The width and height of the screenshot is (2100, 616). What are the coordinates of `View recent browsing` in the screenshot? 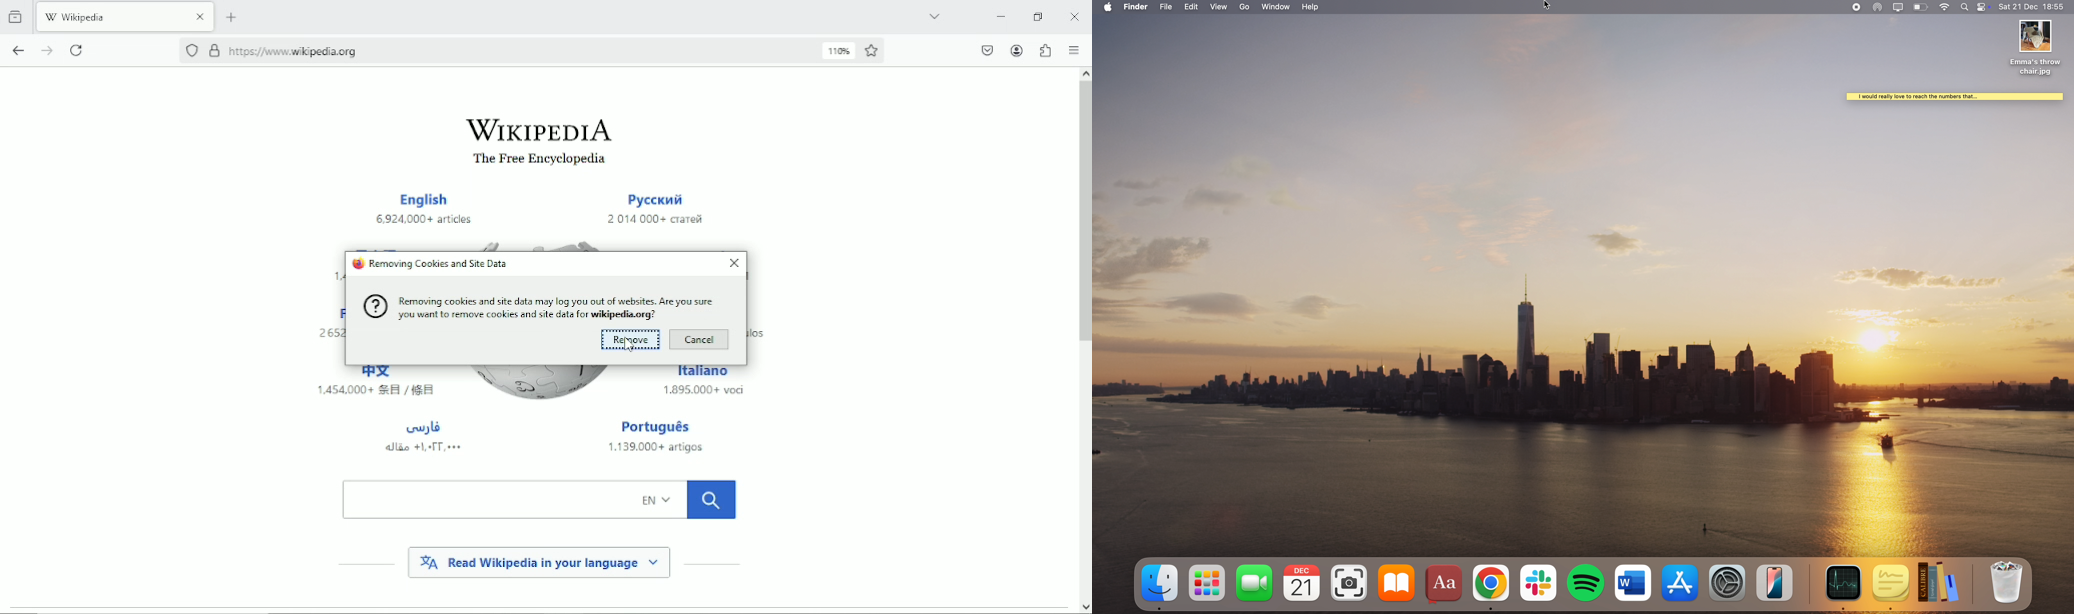 It's located at (17, 15).